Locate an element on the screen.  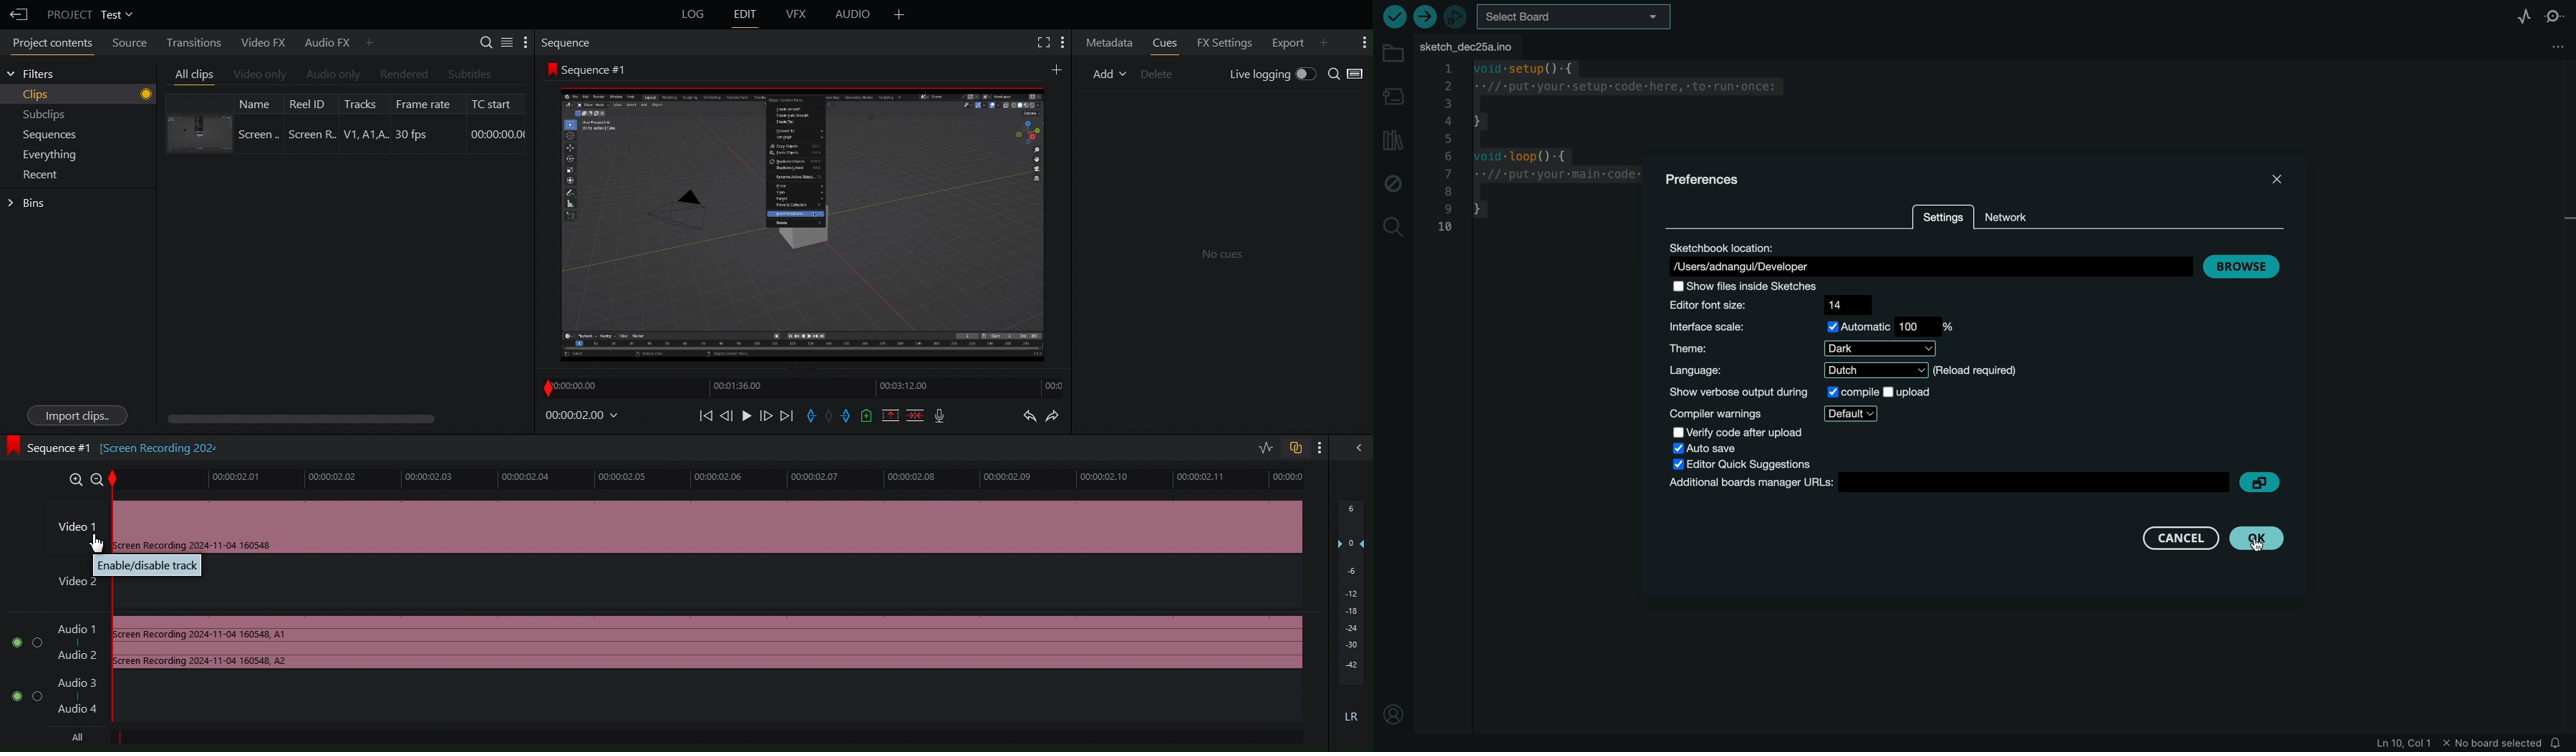
Log is located at coordinates (690, 16).